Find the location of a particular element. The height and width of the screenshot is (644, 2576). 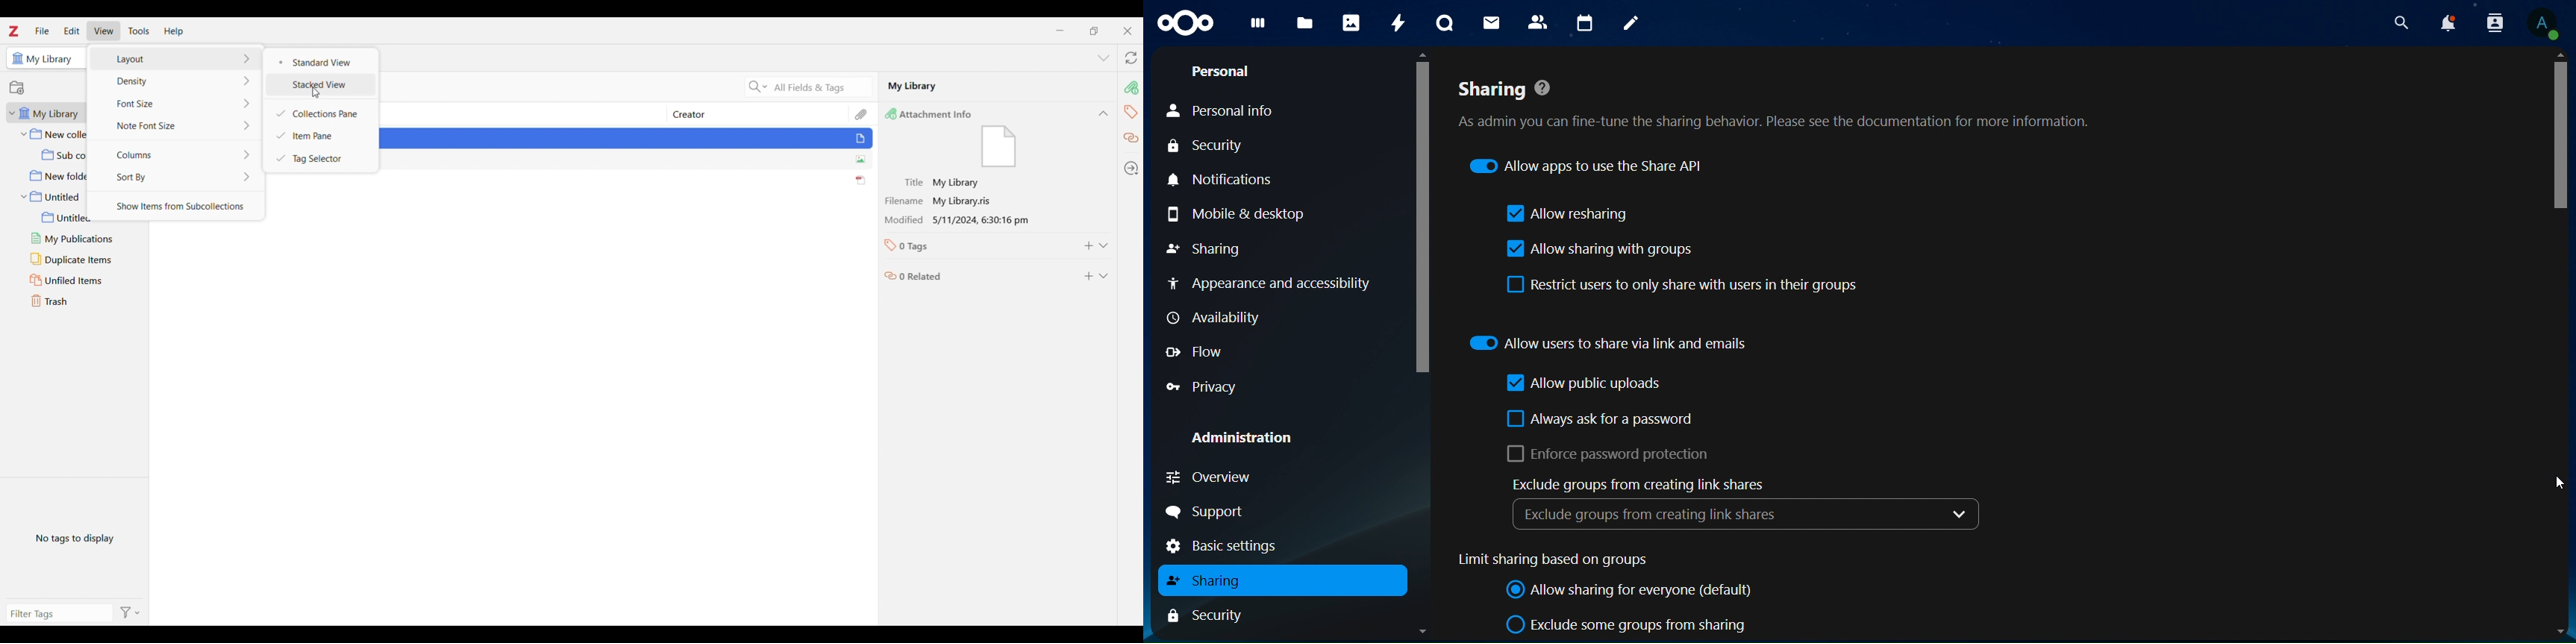

talk is located at coordinates (1448, 22).